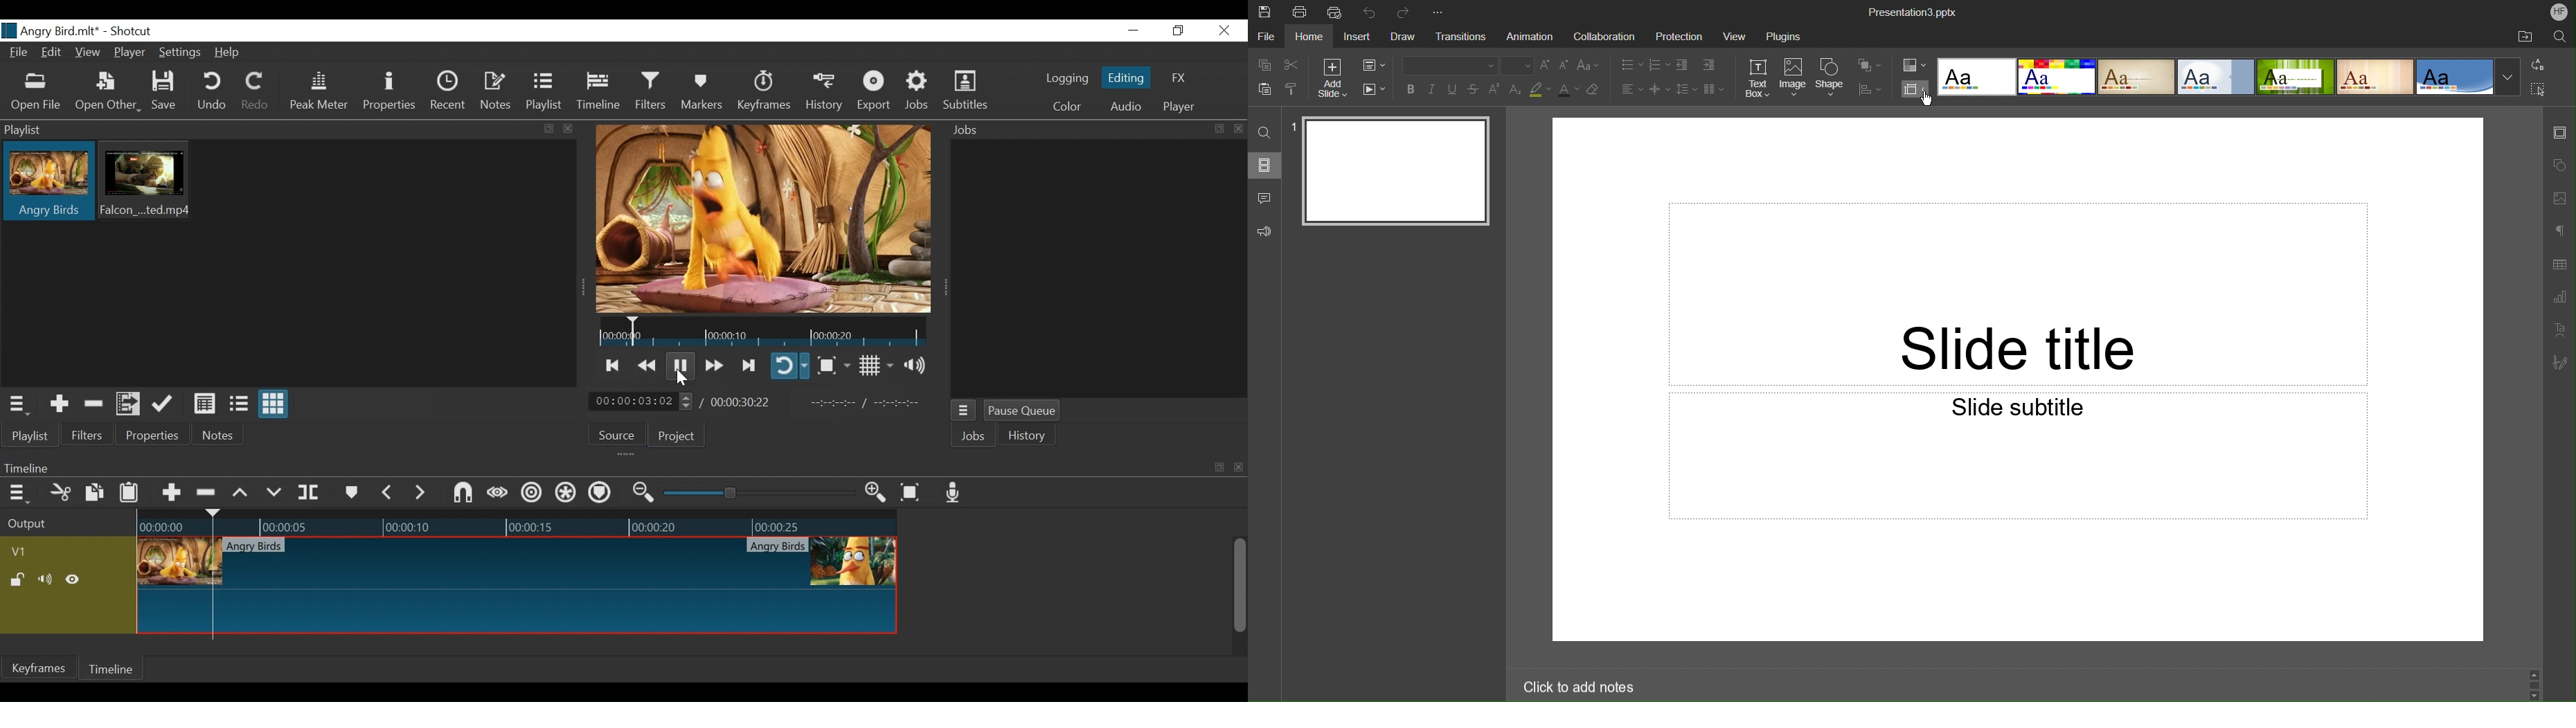  I want to click on Remove cut, so click(94, 404).